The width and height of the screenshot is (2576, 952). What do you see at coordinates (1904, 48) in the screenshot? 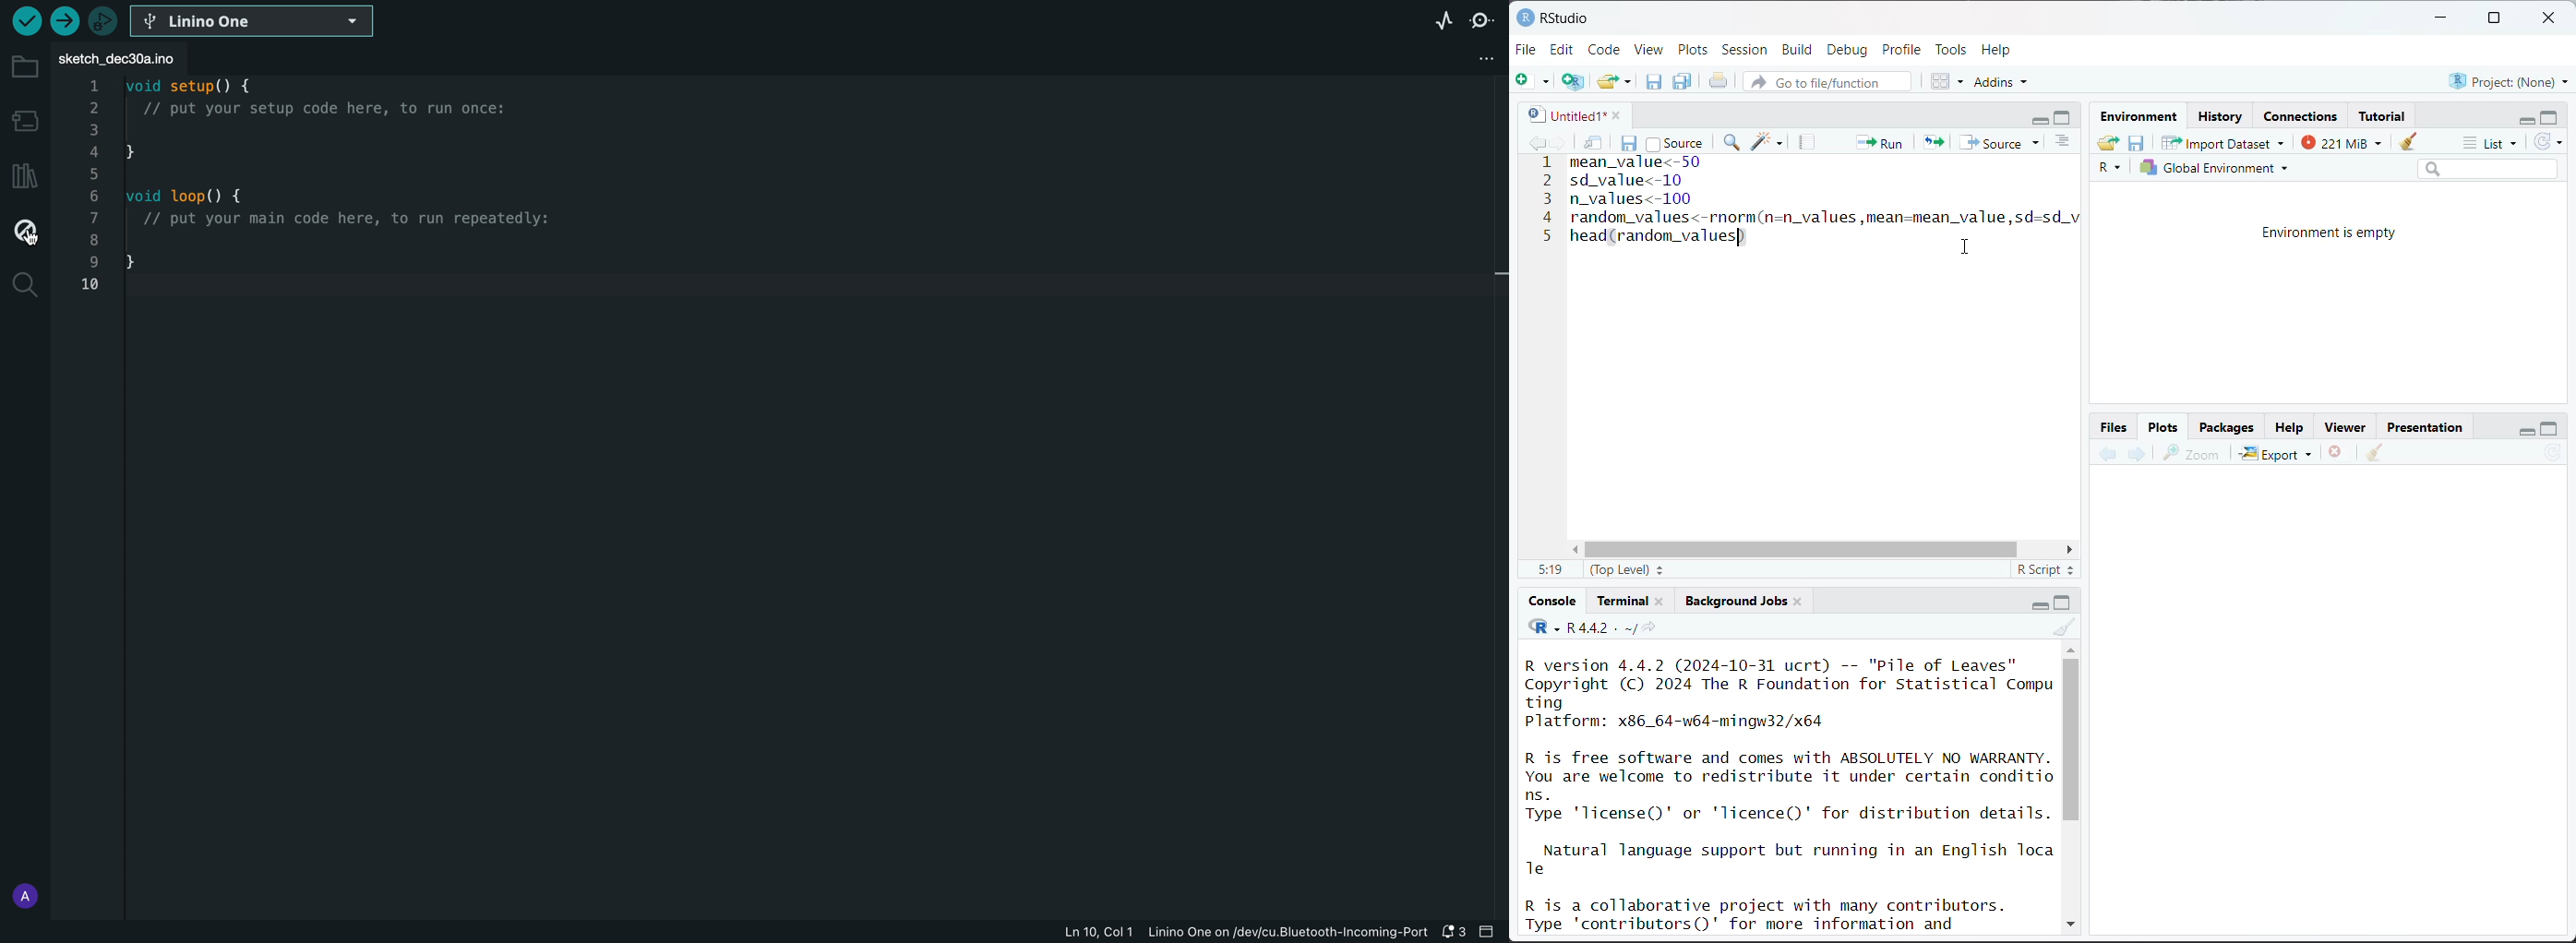
I see `Profile` at bounding box center [1904, 48].